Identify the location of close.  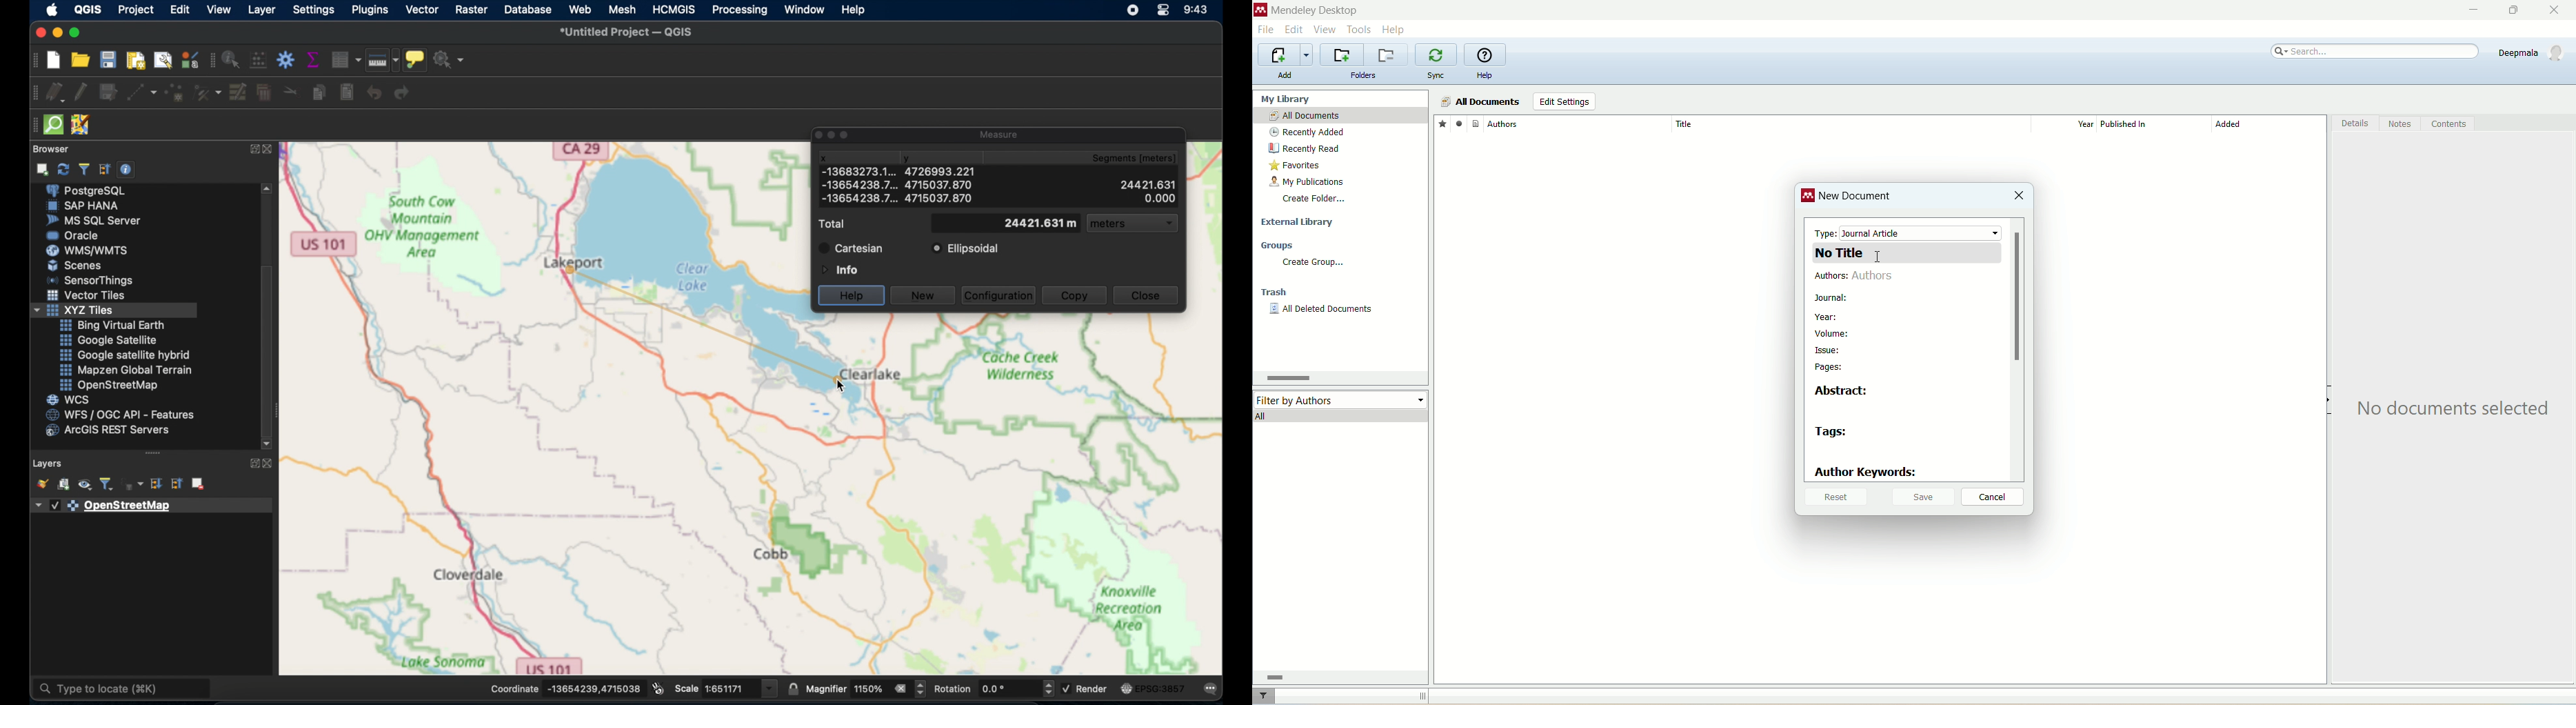
(2018, 197).